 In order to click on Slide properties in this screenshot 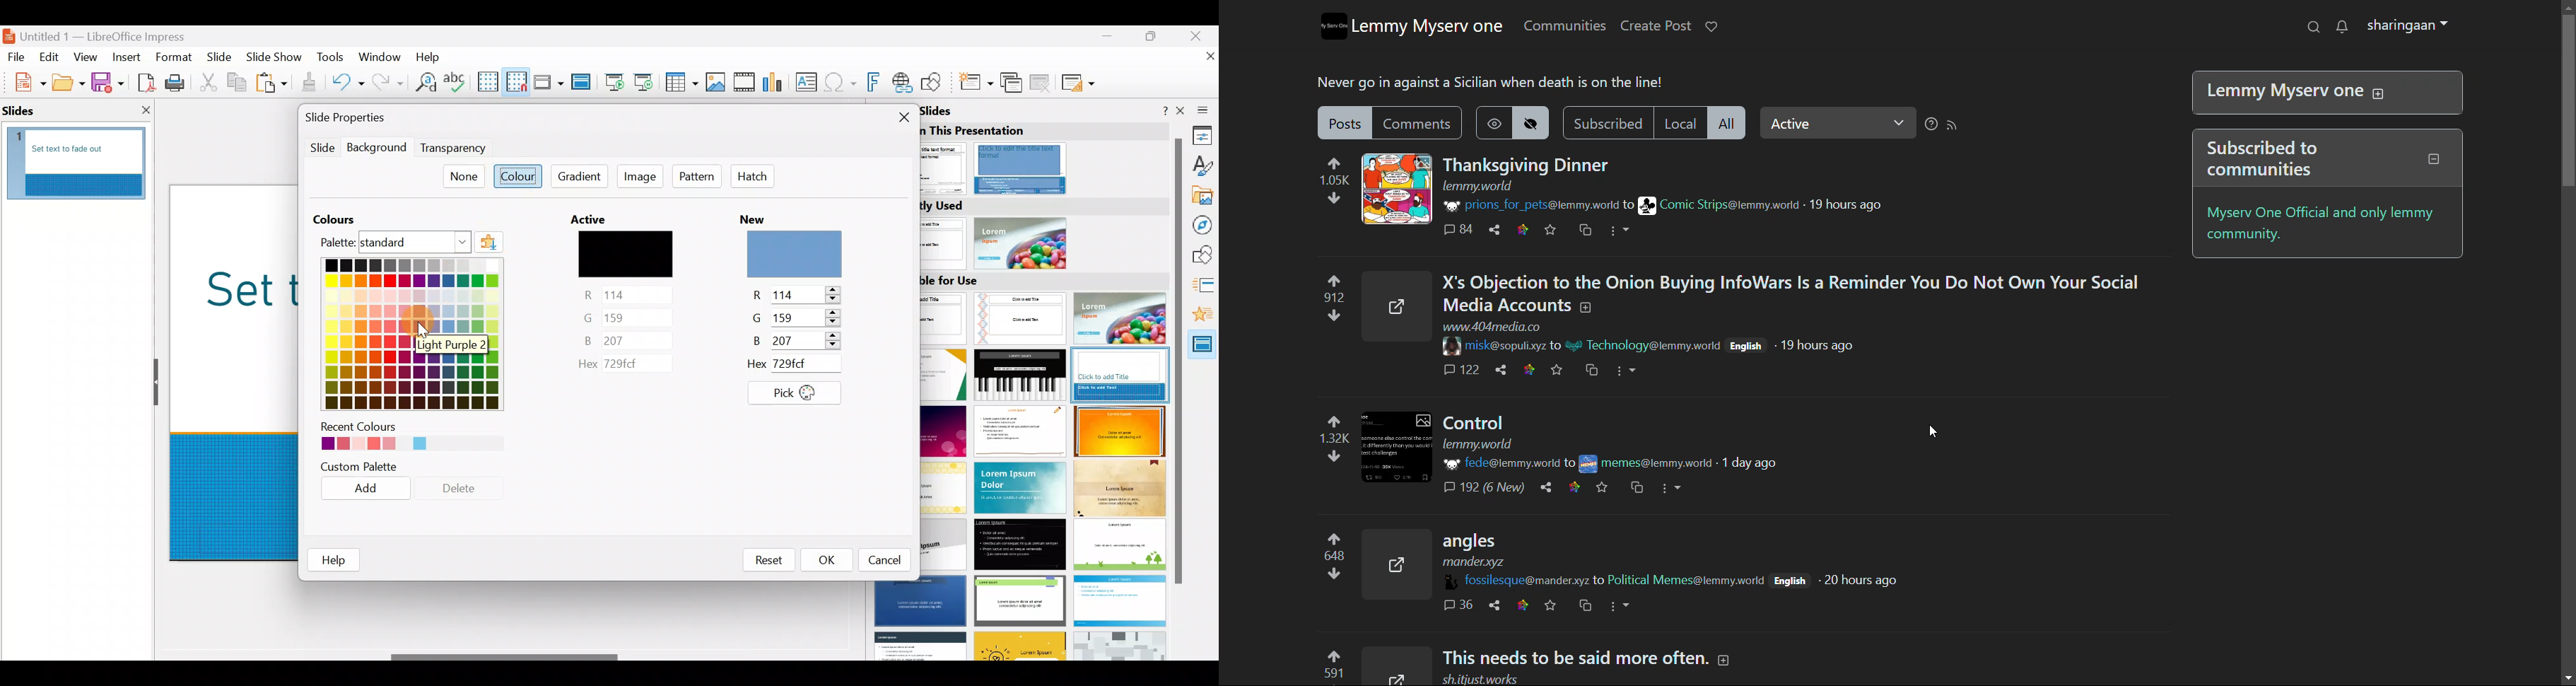, I will do `click(366, 119)`.